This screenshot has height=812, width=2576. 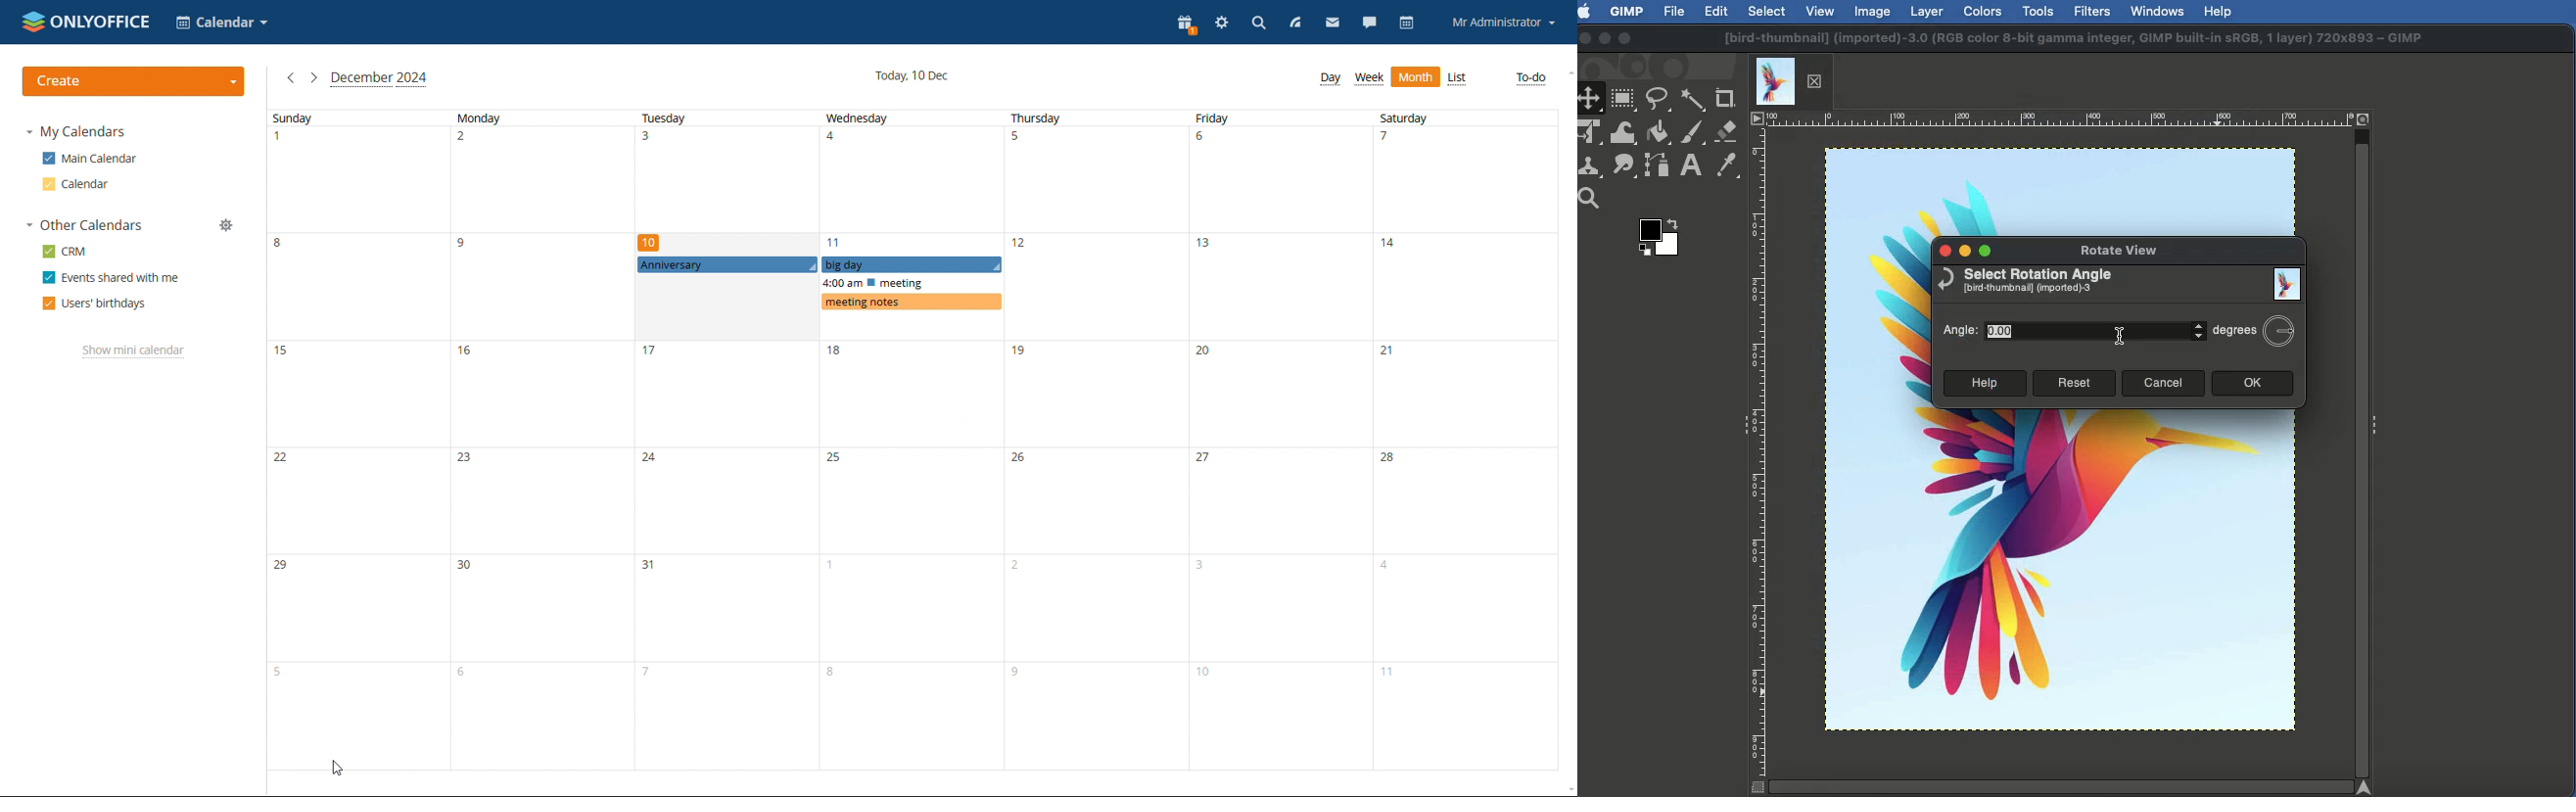 What do you see at coordinates (1775, 79) in the screenshot?
I see `current Tab` at bounding box center [1775, 79].